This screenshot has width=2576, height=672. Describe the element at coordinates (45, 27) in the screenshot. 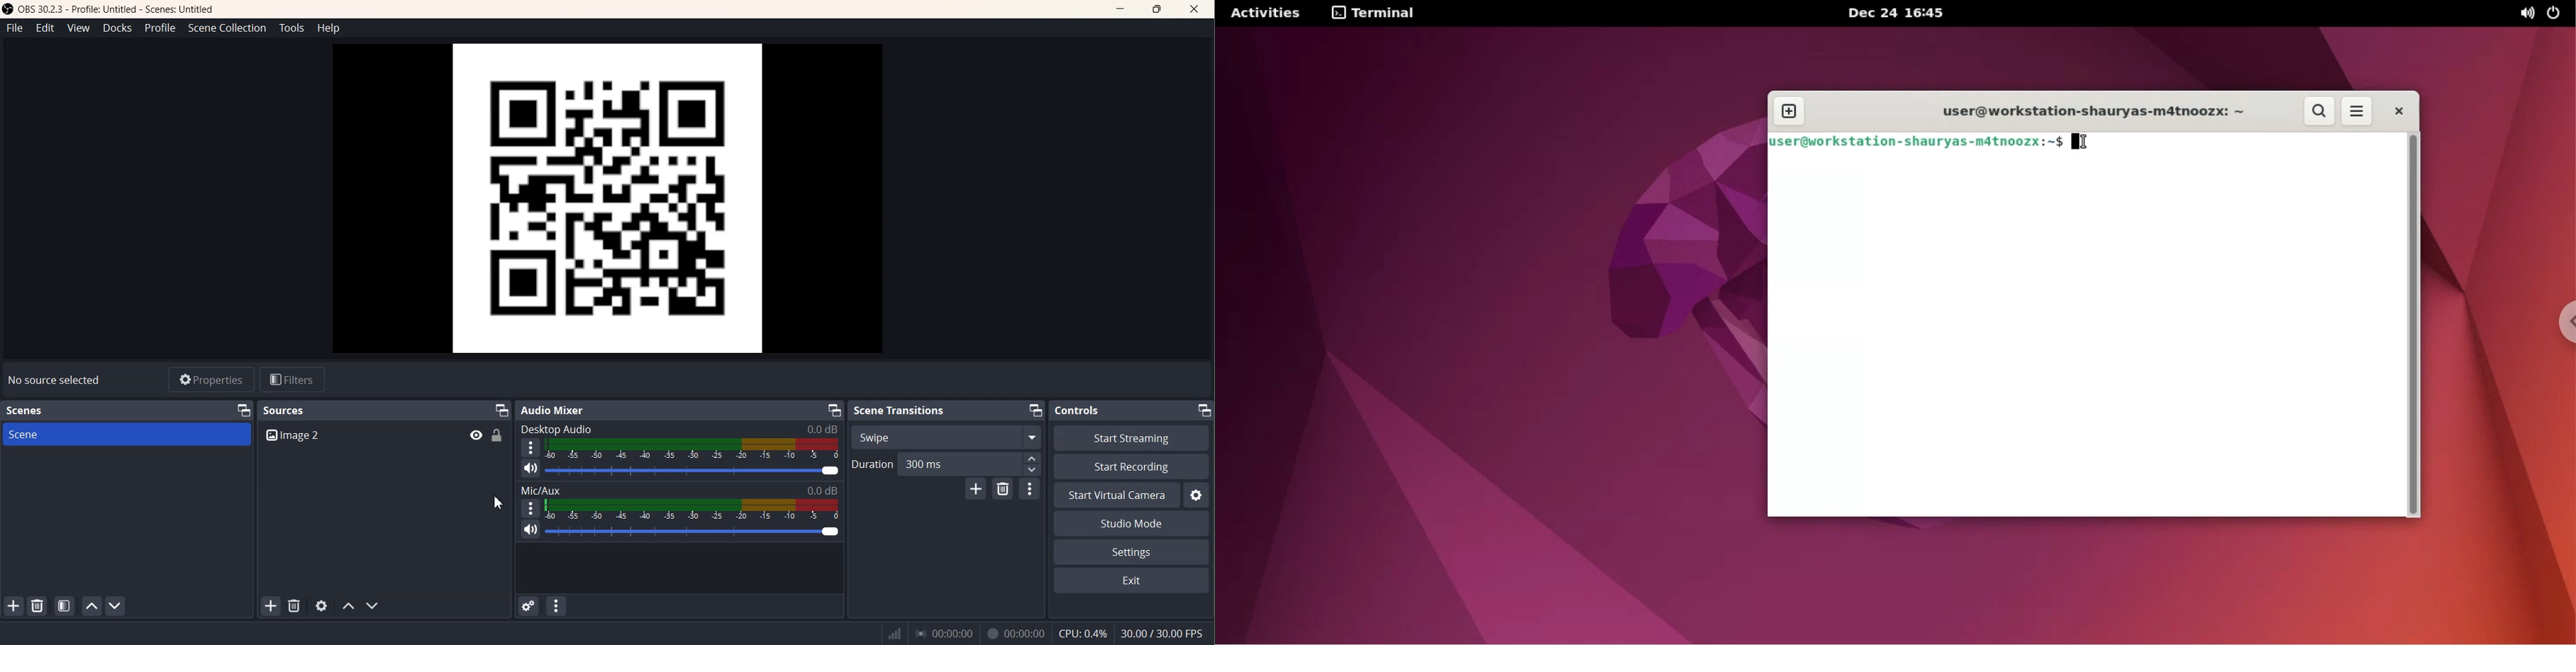

I see `Edit` at that location.